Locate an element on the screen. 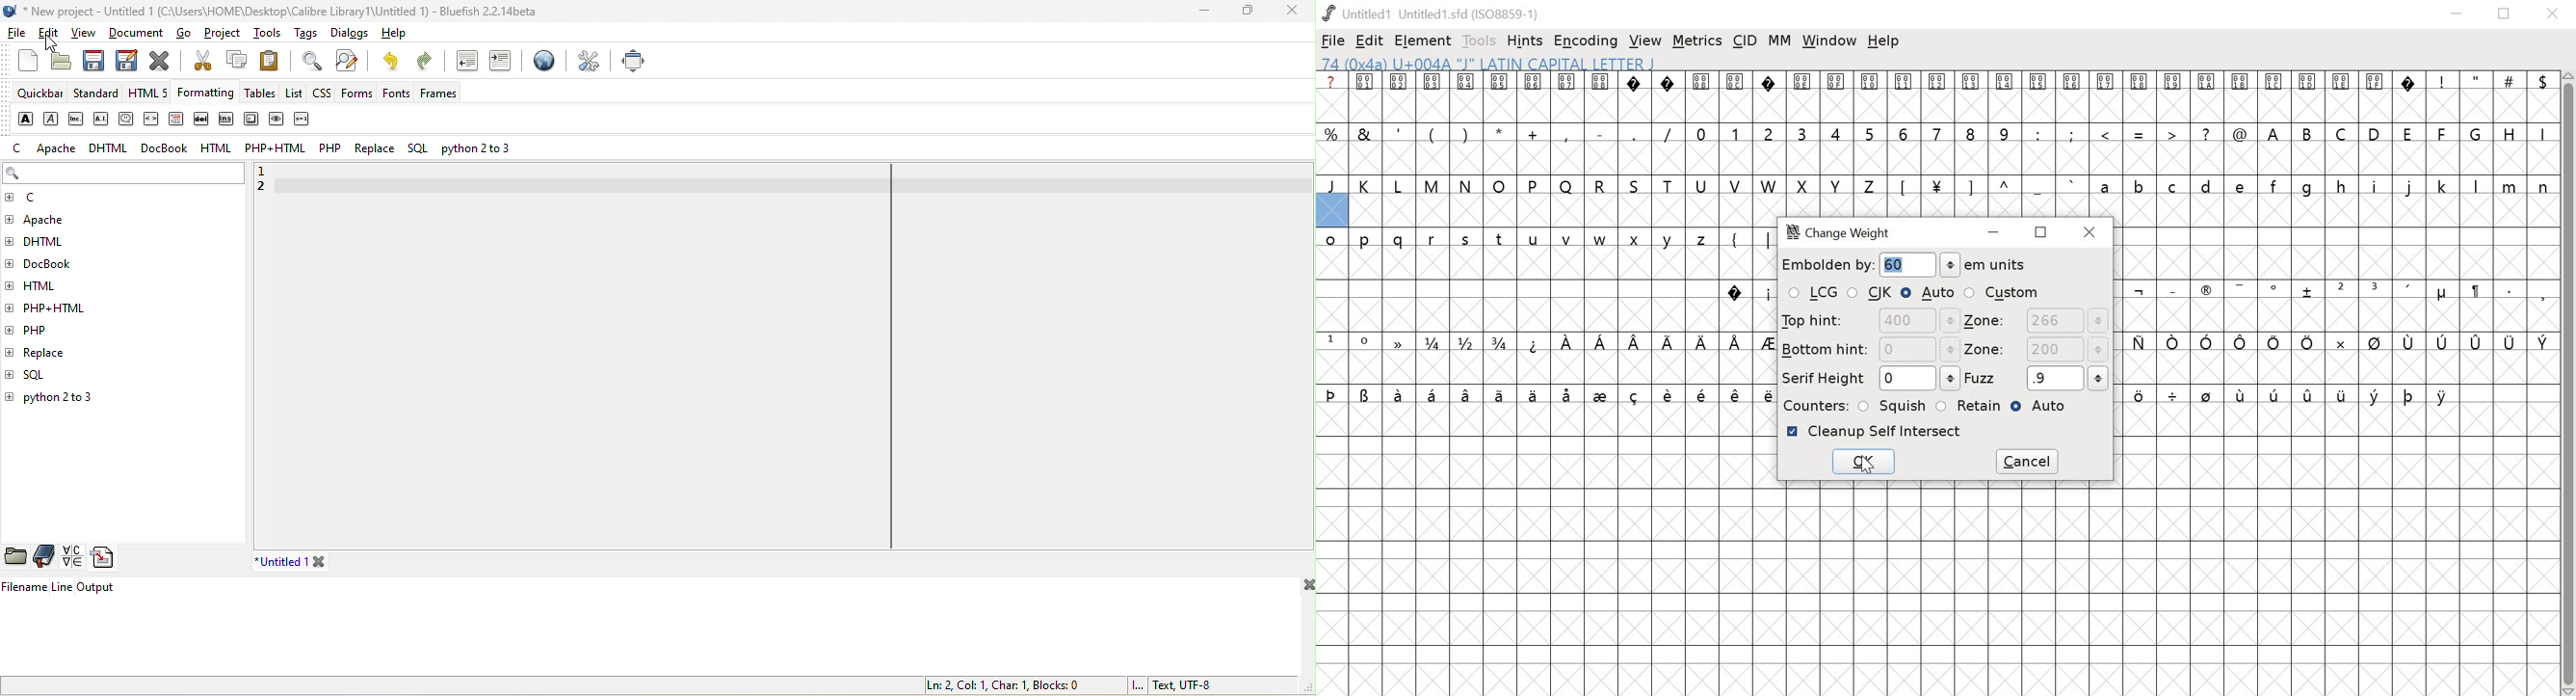  file is located at coordinates (18, 32).